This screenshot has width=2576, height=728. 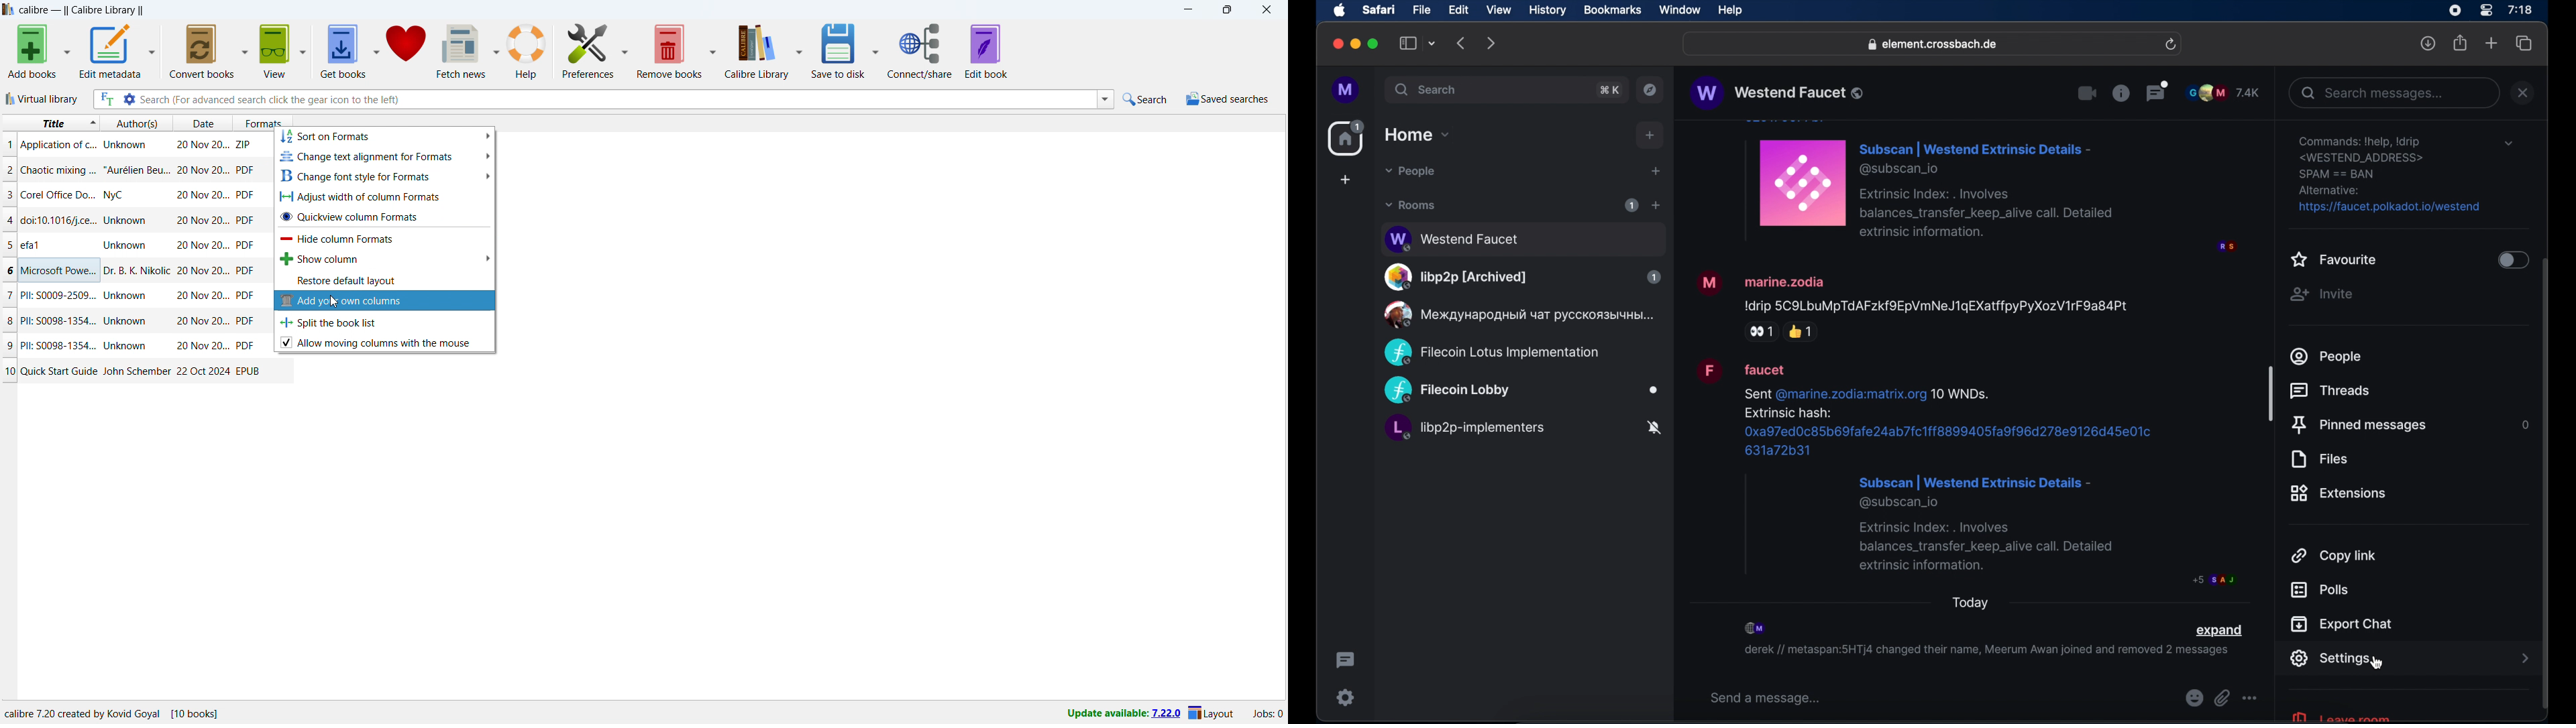 I want to click on title, so click(x=59, y=171).